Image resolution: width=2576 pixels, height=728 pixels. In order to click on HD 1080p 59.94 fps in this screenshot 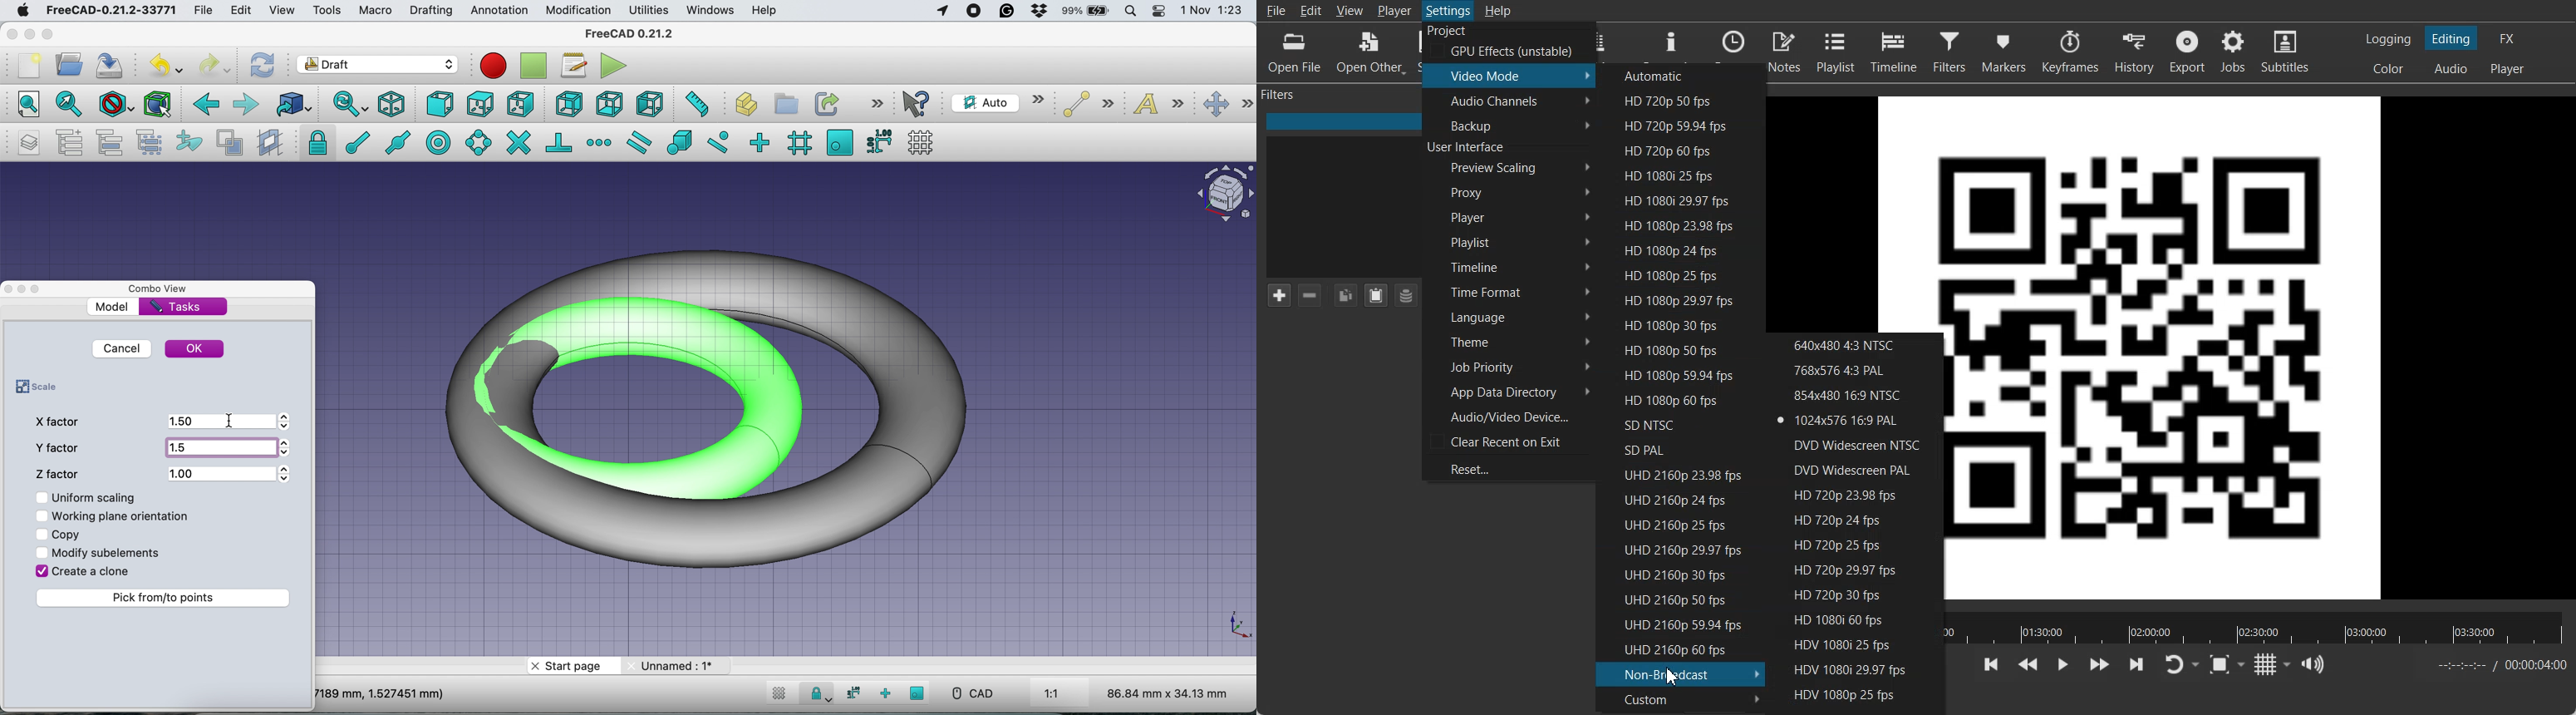, I will do `click(1673, 374)`.